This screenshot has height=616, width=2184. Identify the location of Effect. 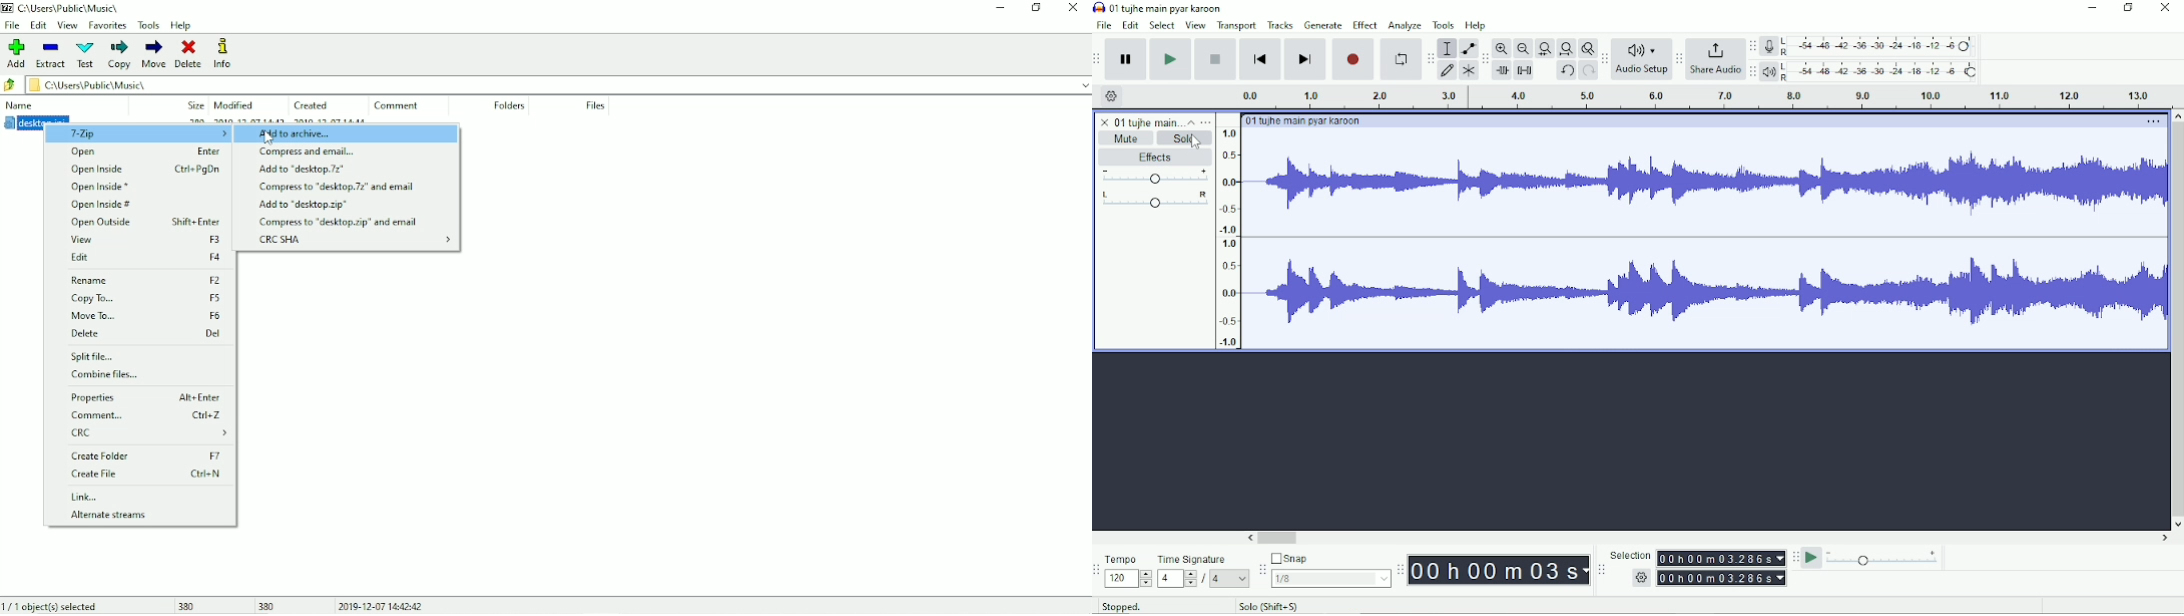
(1365, 25).